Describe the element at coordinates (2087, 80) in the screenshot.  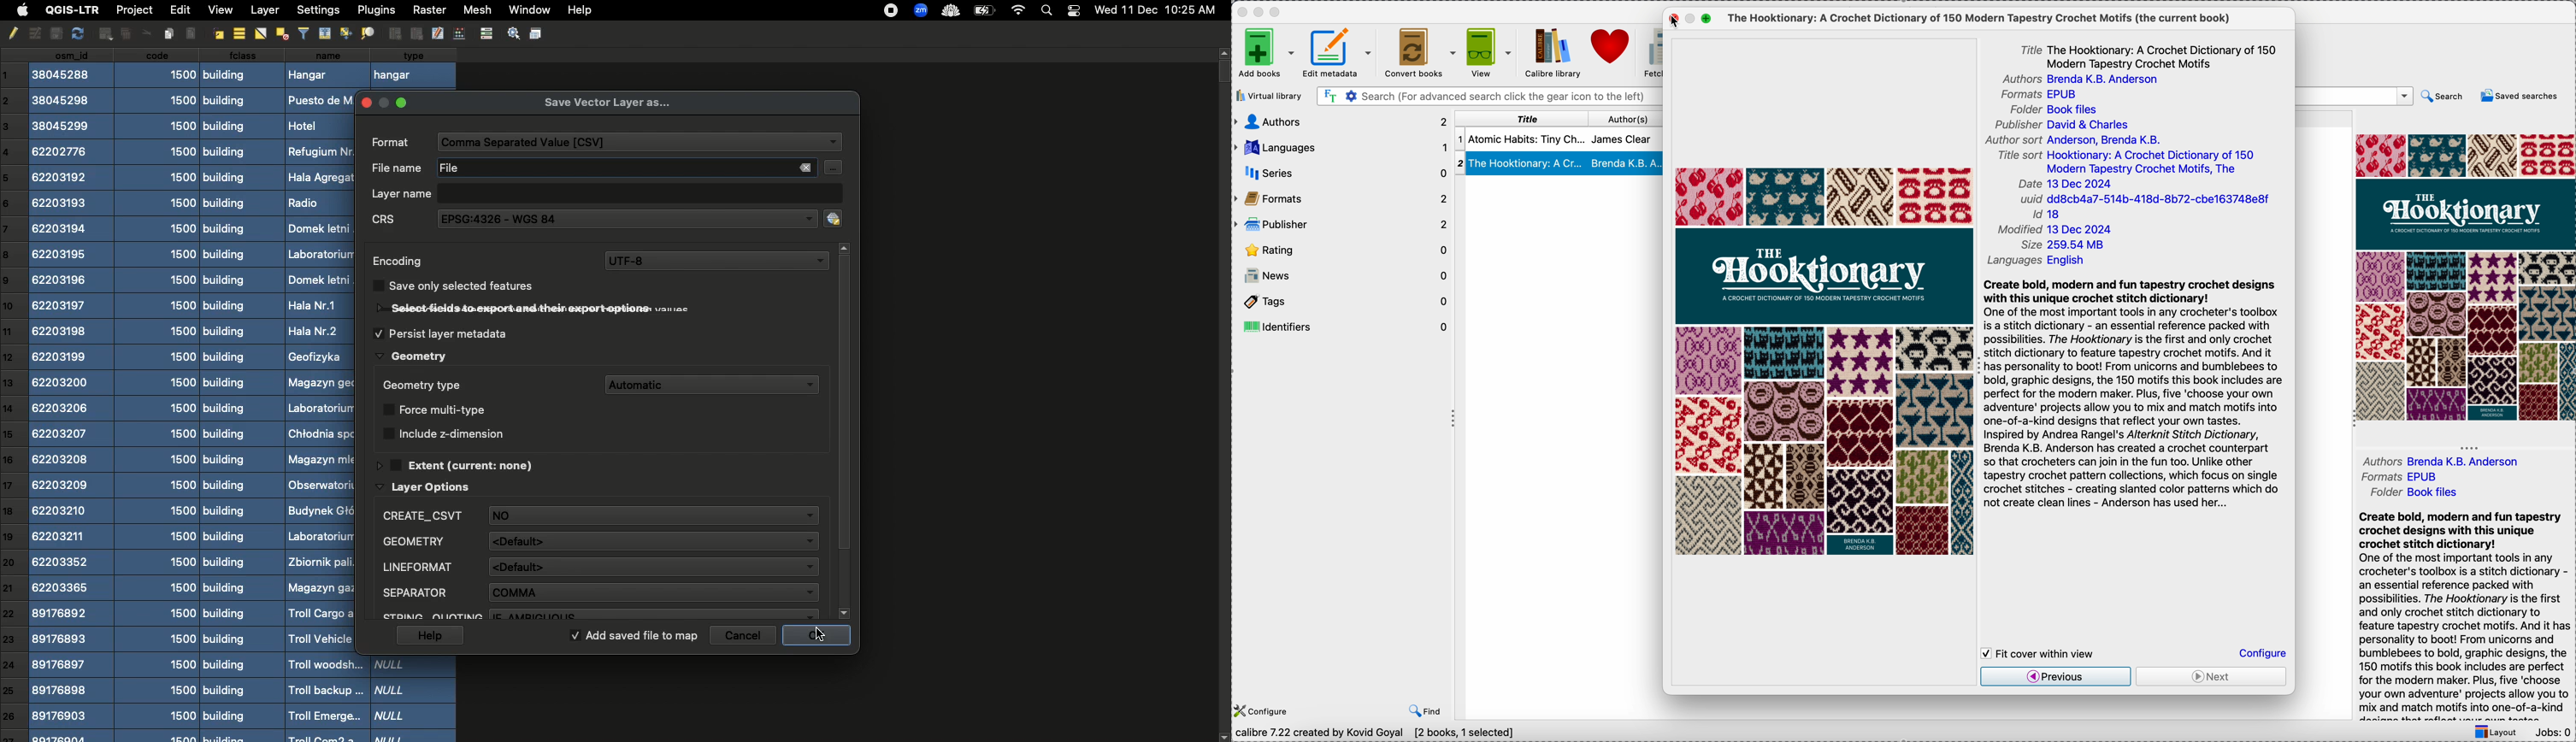
I see `authors Brenda K.B Anderson` at that location.